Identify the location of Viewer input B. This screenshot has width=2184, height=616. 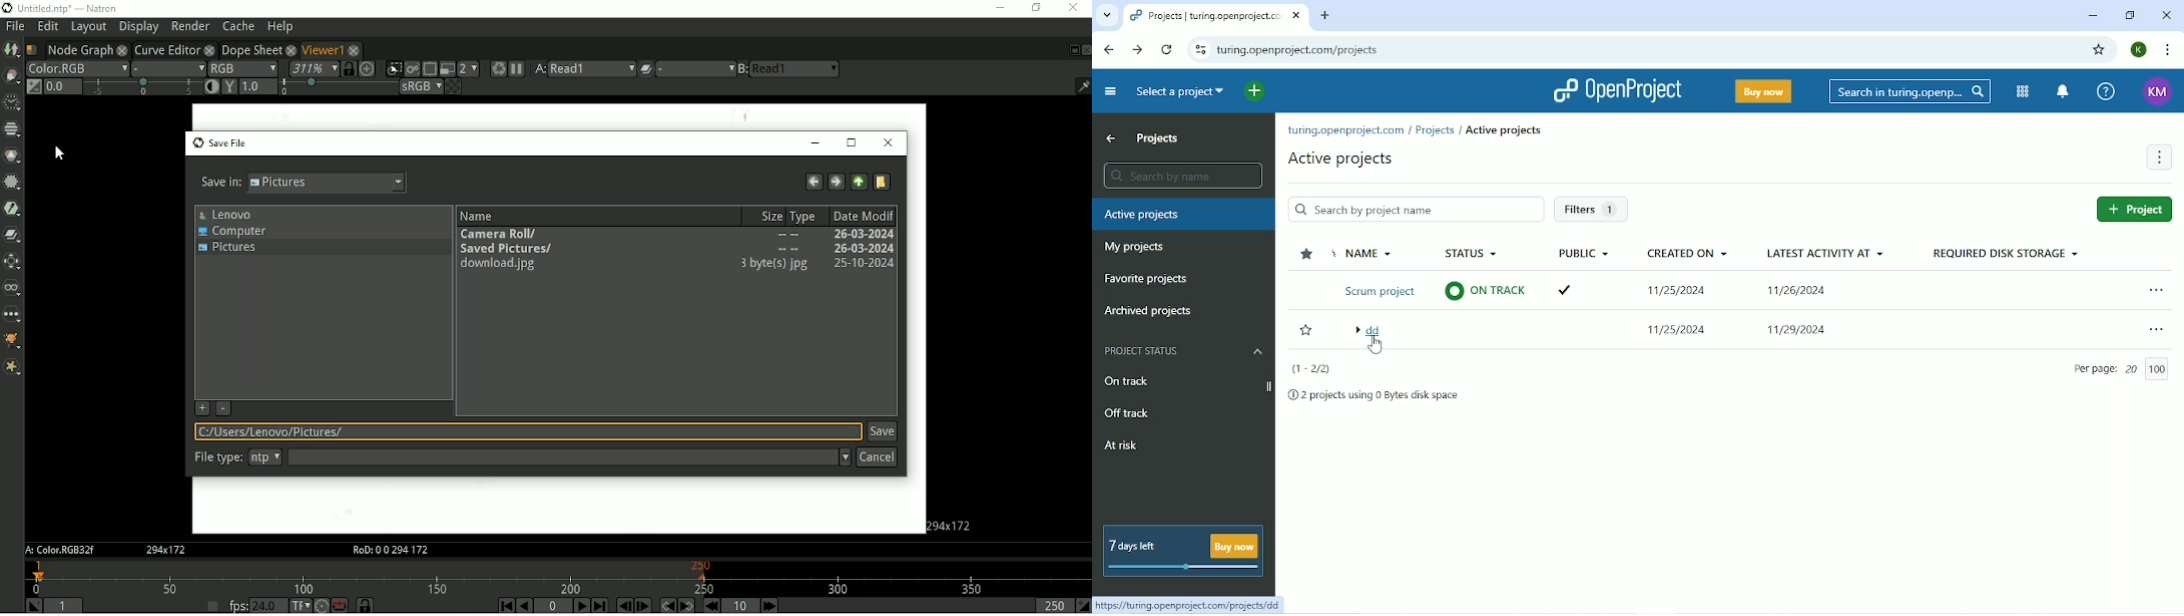
(743, 70).